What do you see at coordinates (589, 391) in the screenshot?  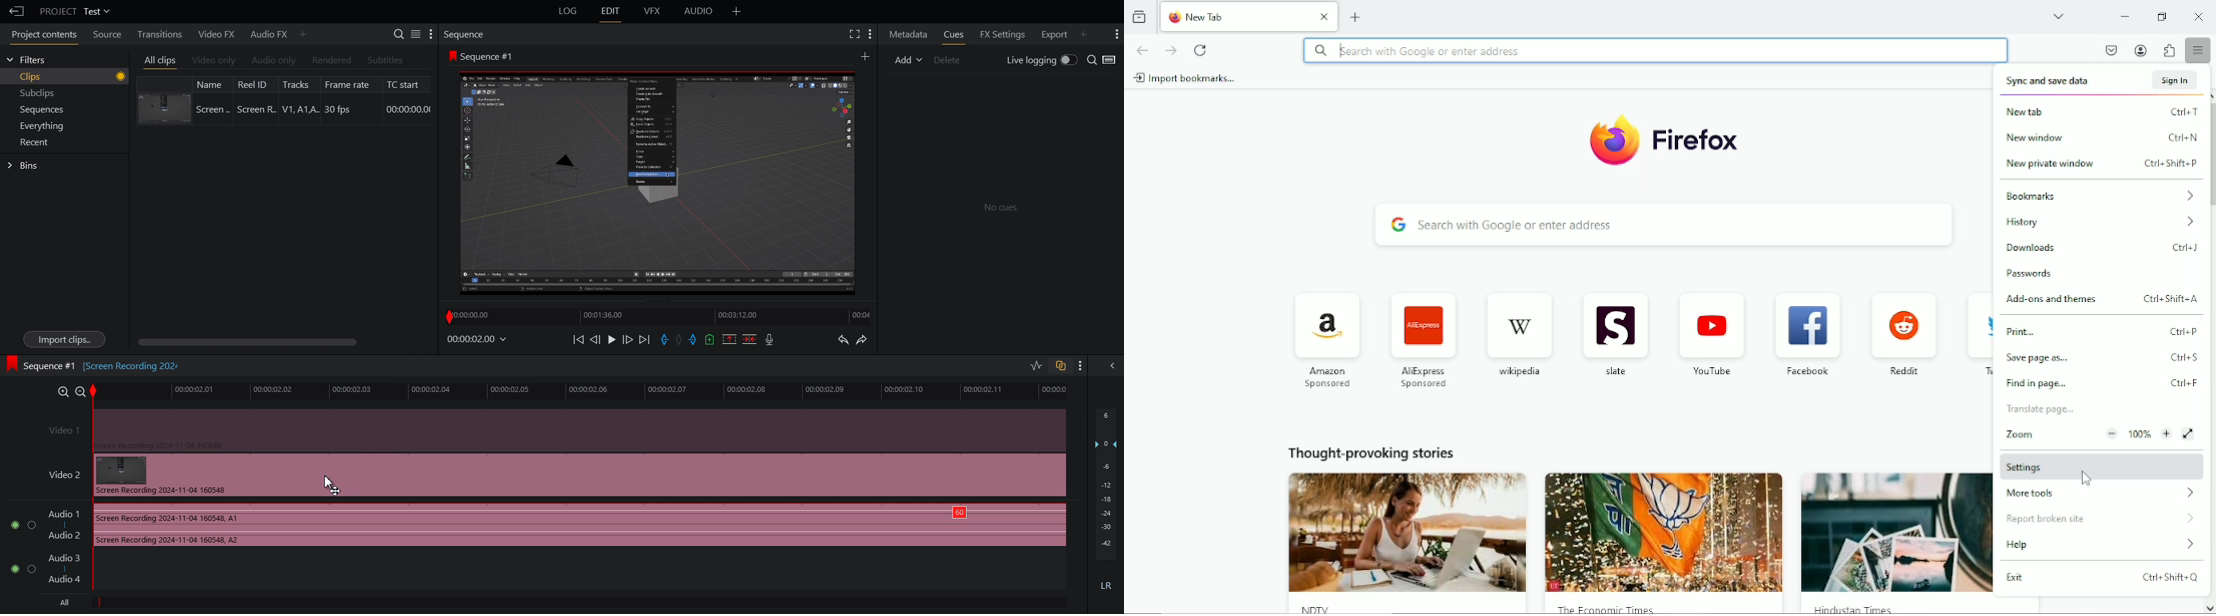 I see `Timeline` at bounding box center [589, 391].